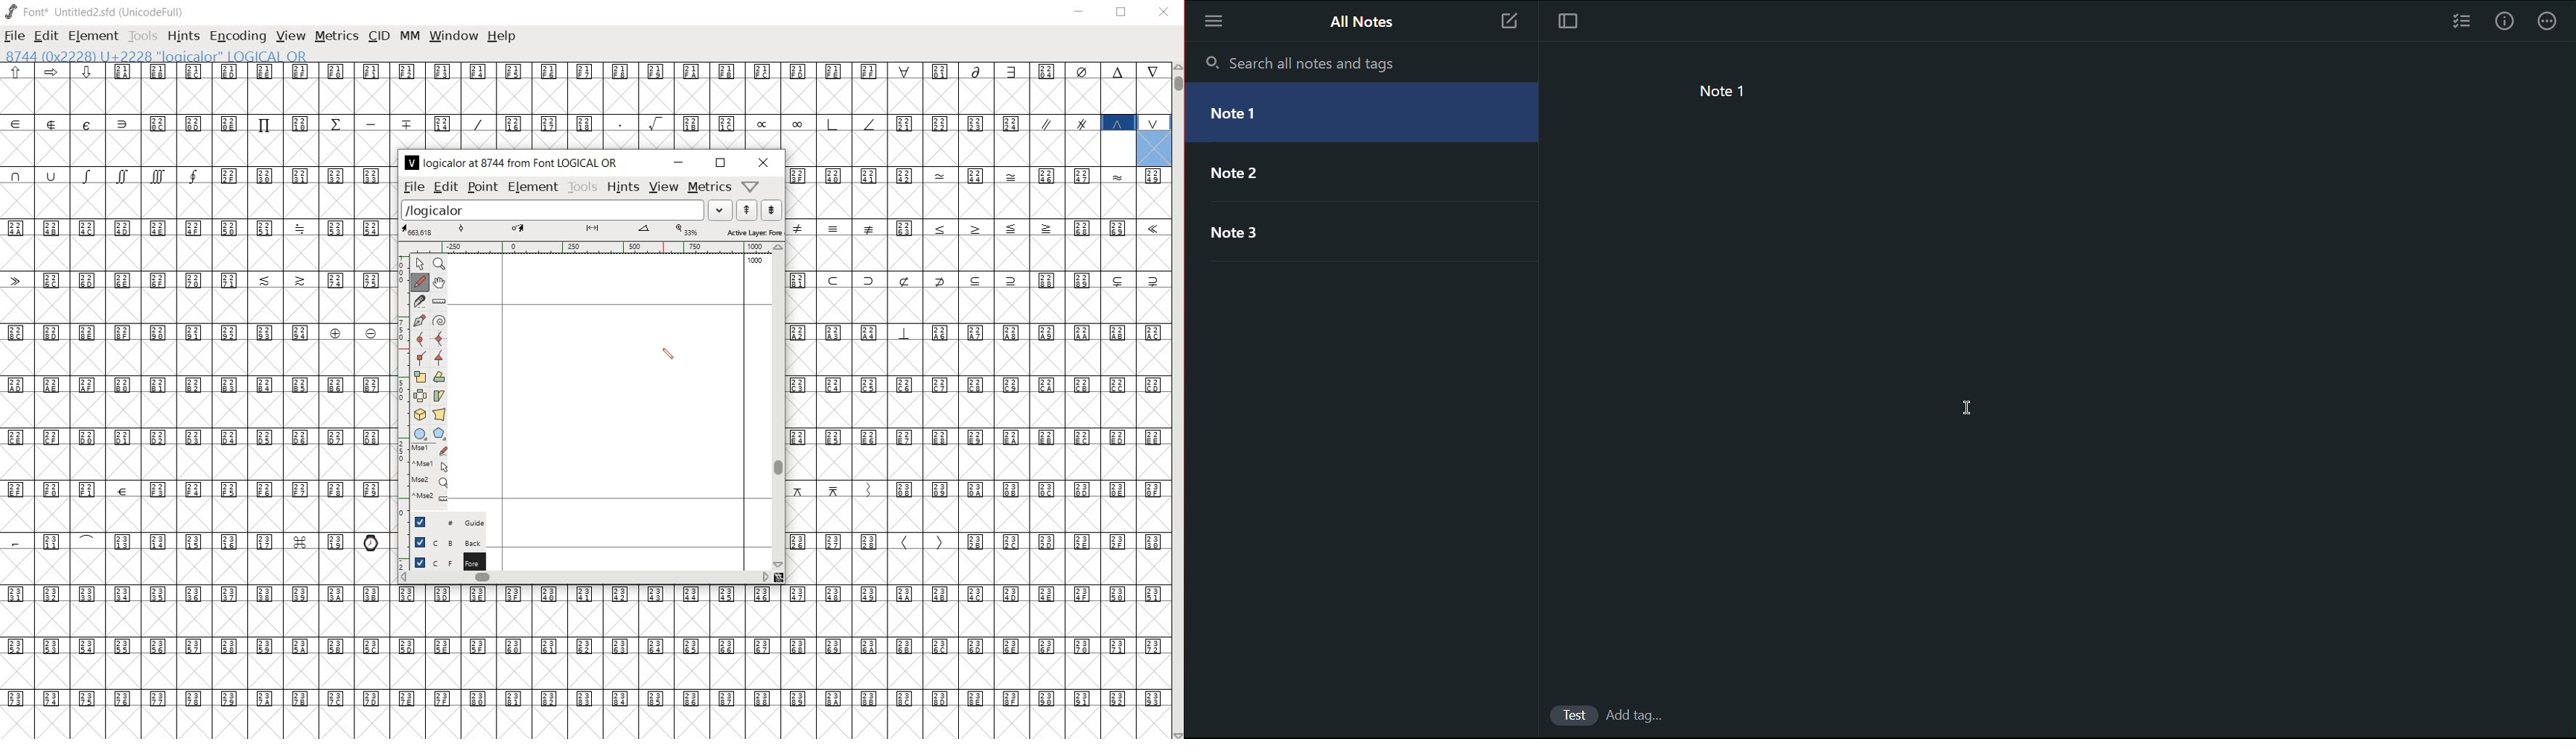  What do you see at coordinates (1366, 113) in the screenshot?
I see `Note 1` at bounding box center [1366, 113].